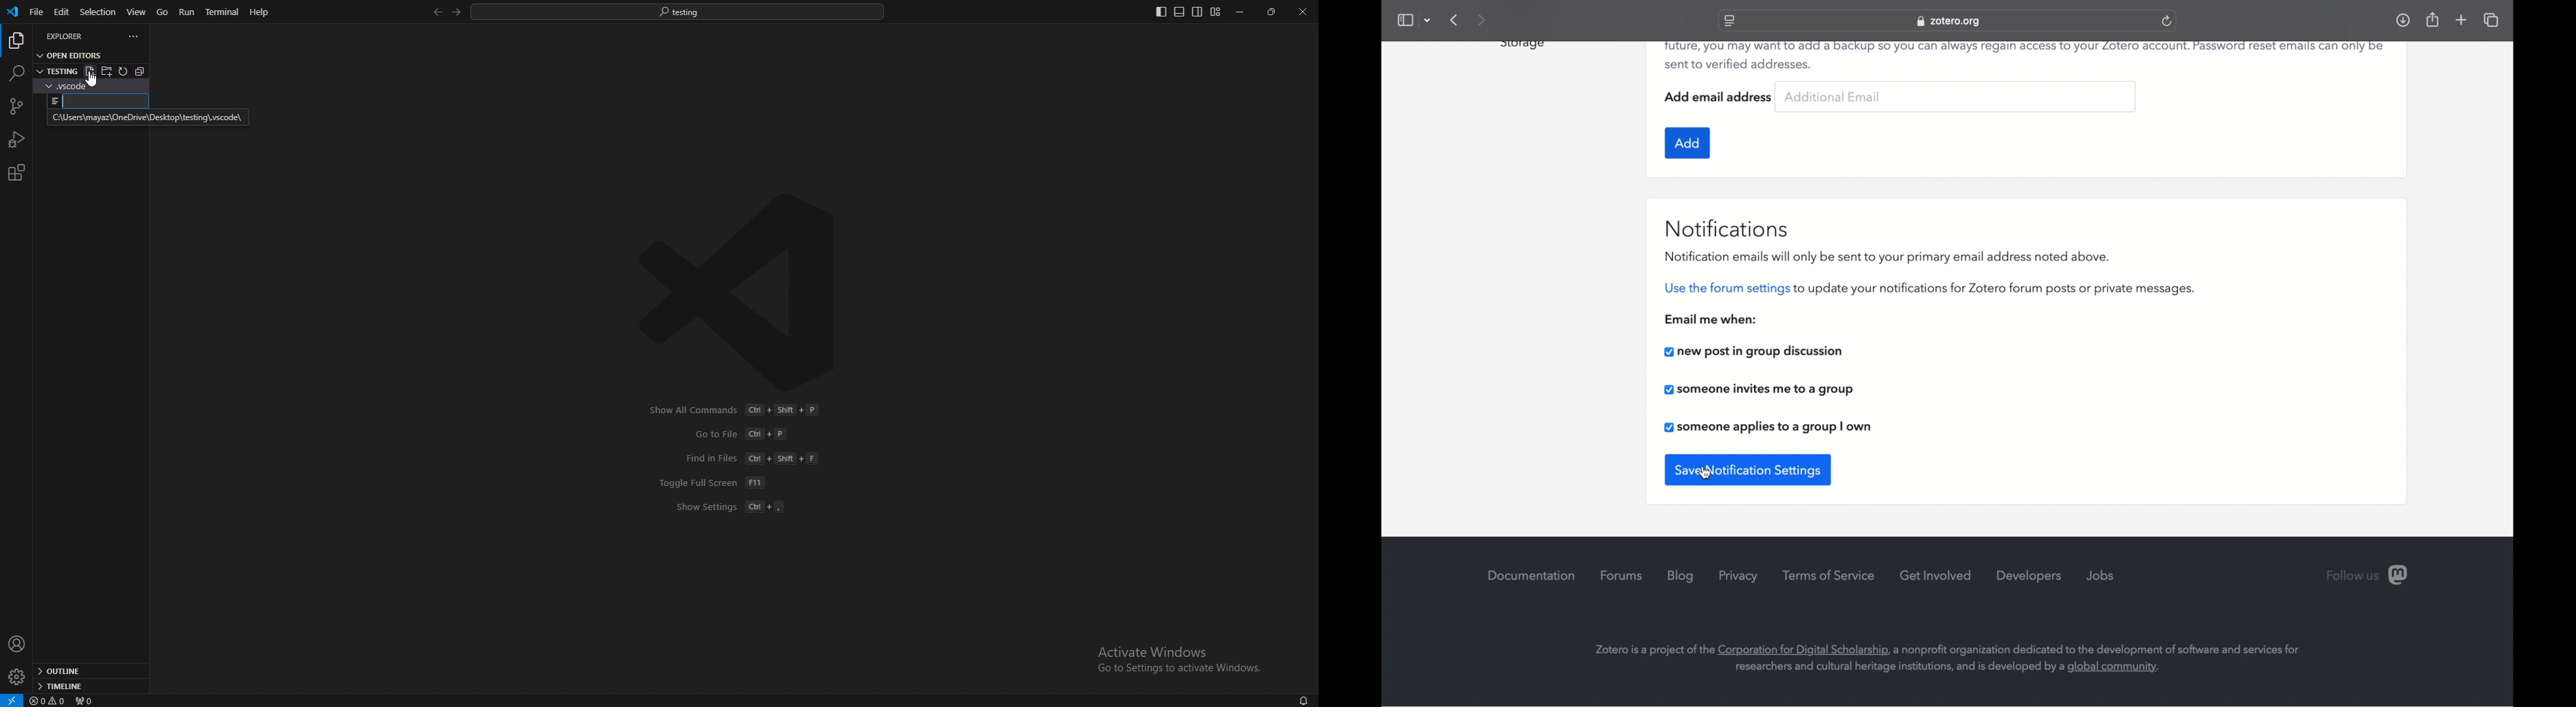 The width and height of the screenshot is (2576, 728). Describe the element at coordinates (1929, 289) in the screenshot. I see `use the forum settings to update your notifications for zotero forum posts or private messages` at that location.